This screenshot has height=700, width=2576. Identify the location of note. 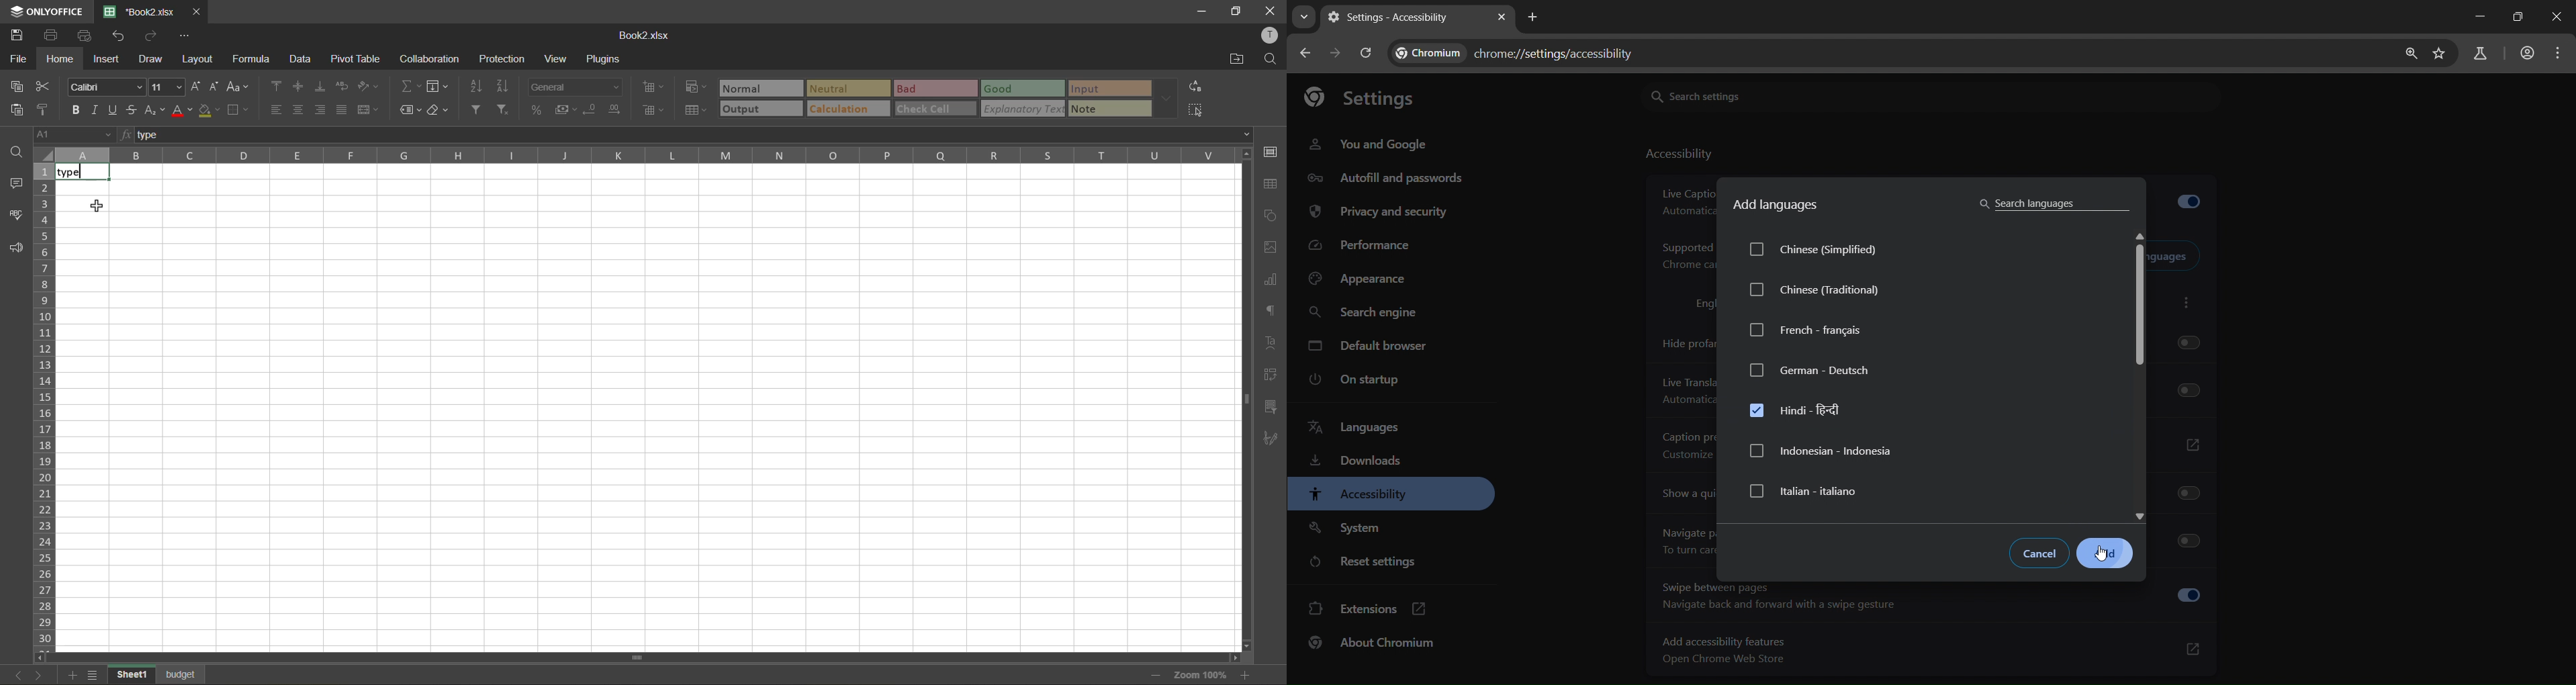
(1107, 109).